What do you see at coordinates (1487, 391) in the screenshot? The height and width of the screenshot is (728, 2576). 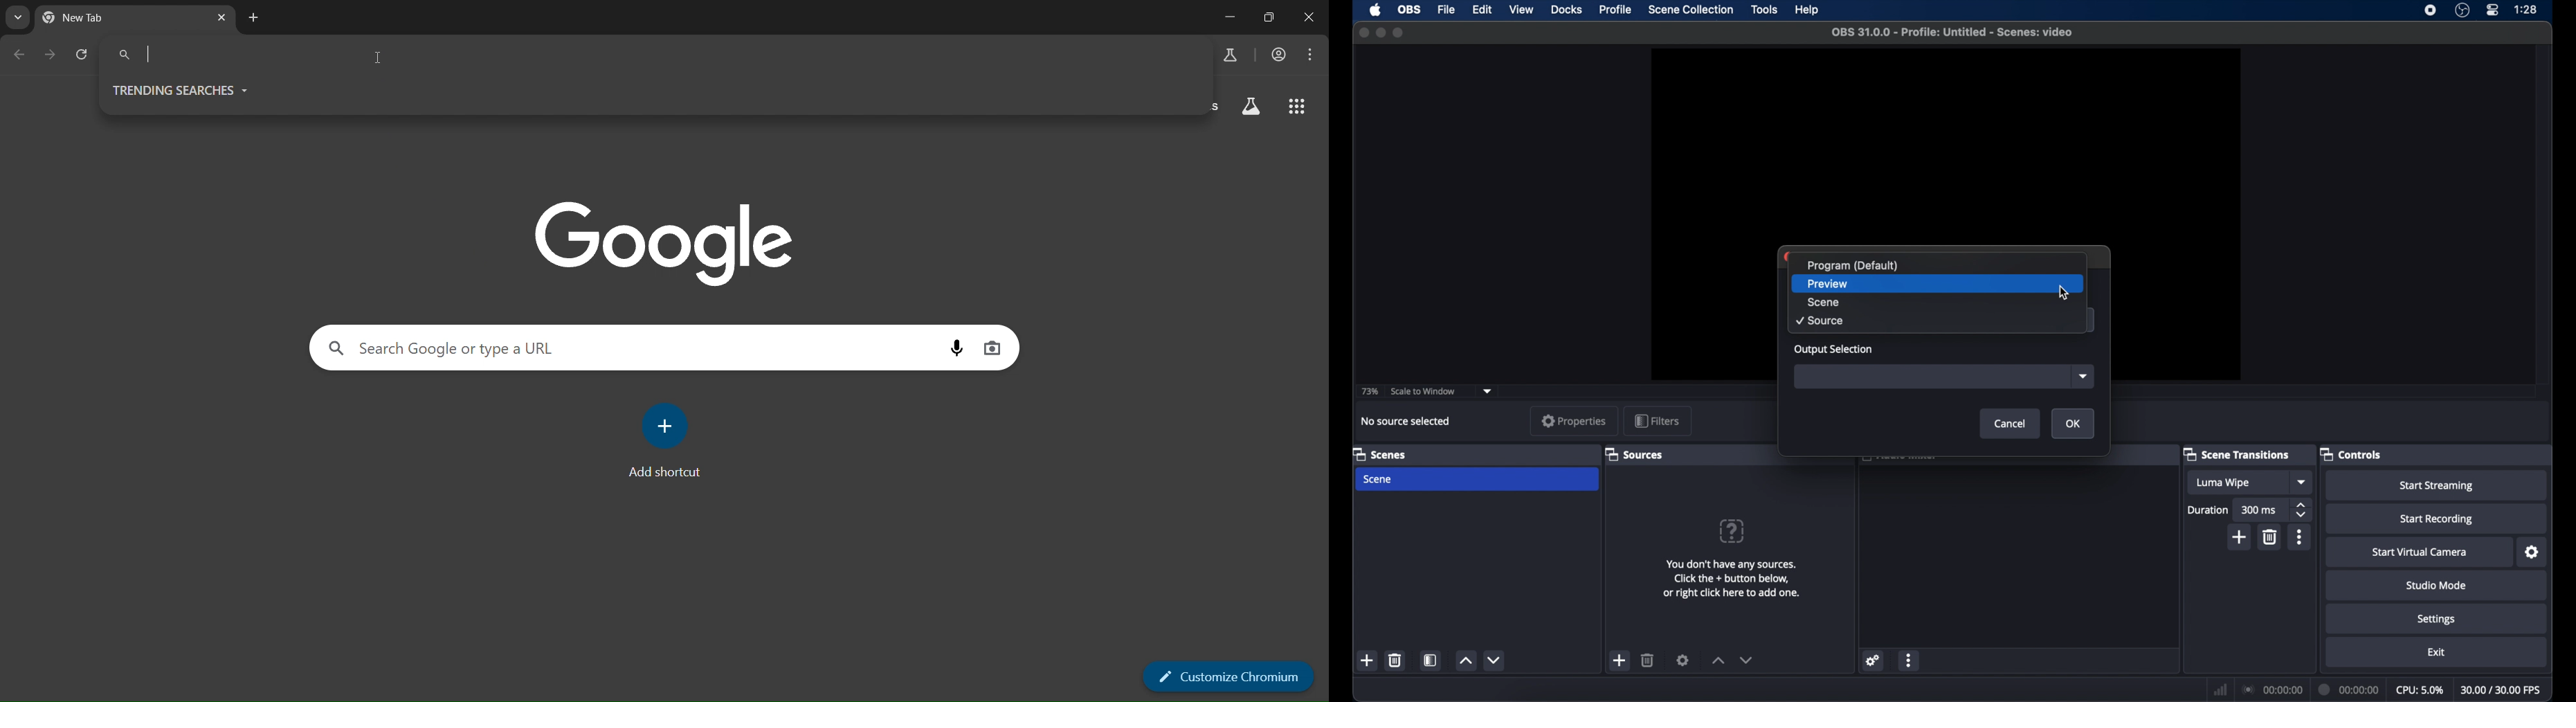 I see `dropdown` at bounding box center [1487, 391].